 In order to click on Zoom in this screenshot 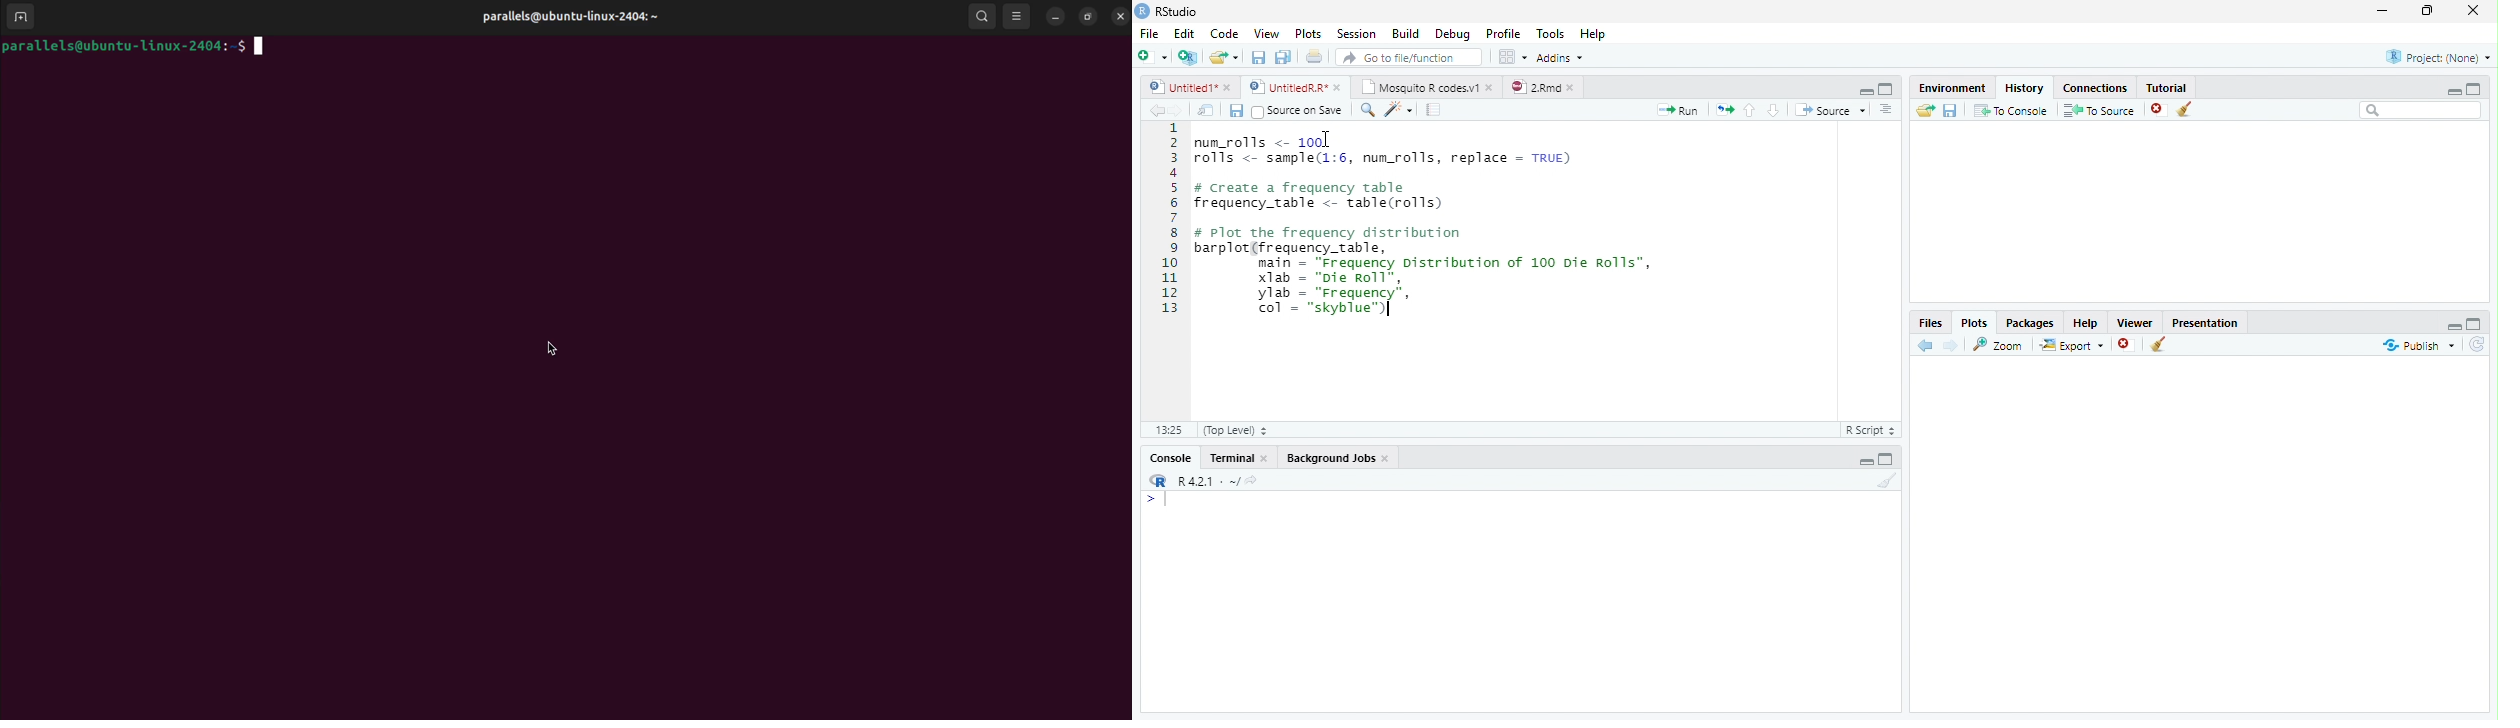, I will do `click(2000, 345)`.